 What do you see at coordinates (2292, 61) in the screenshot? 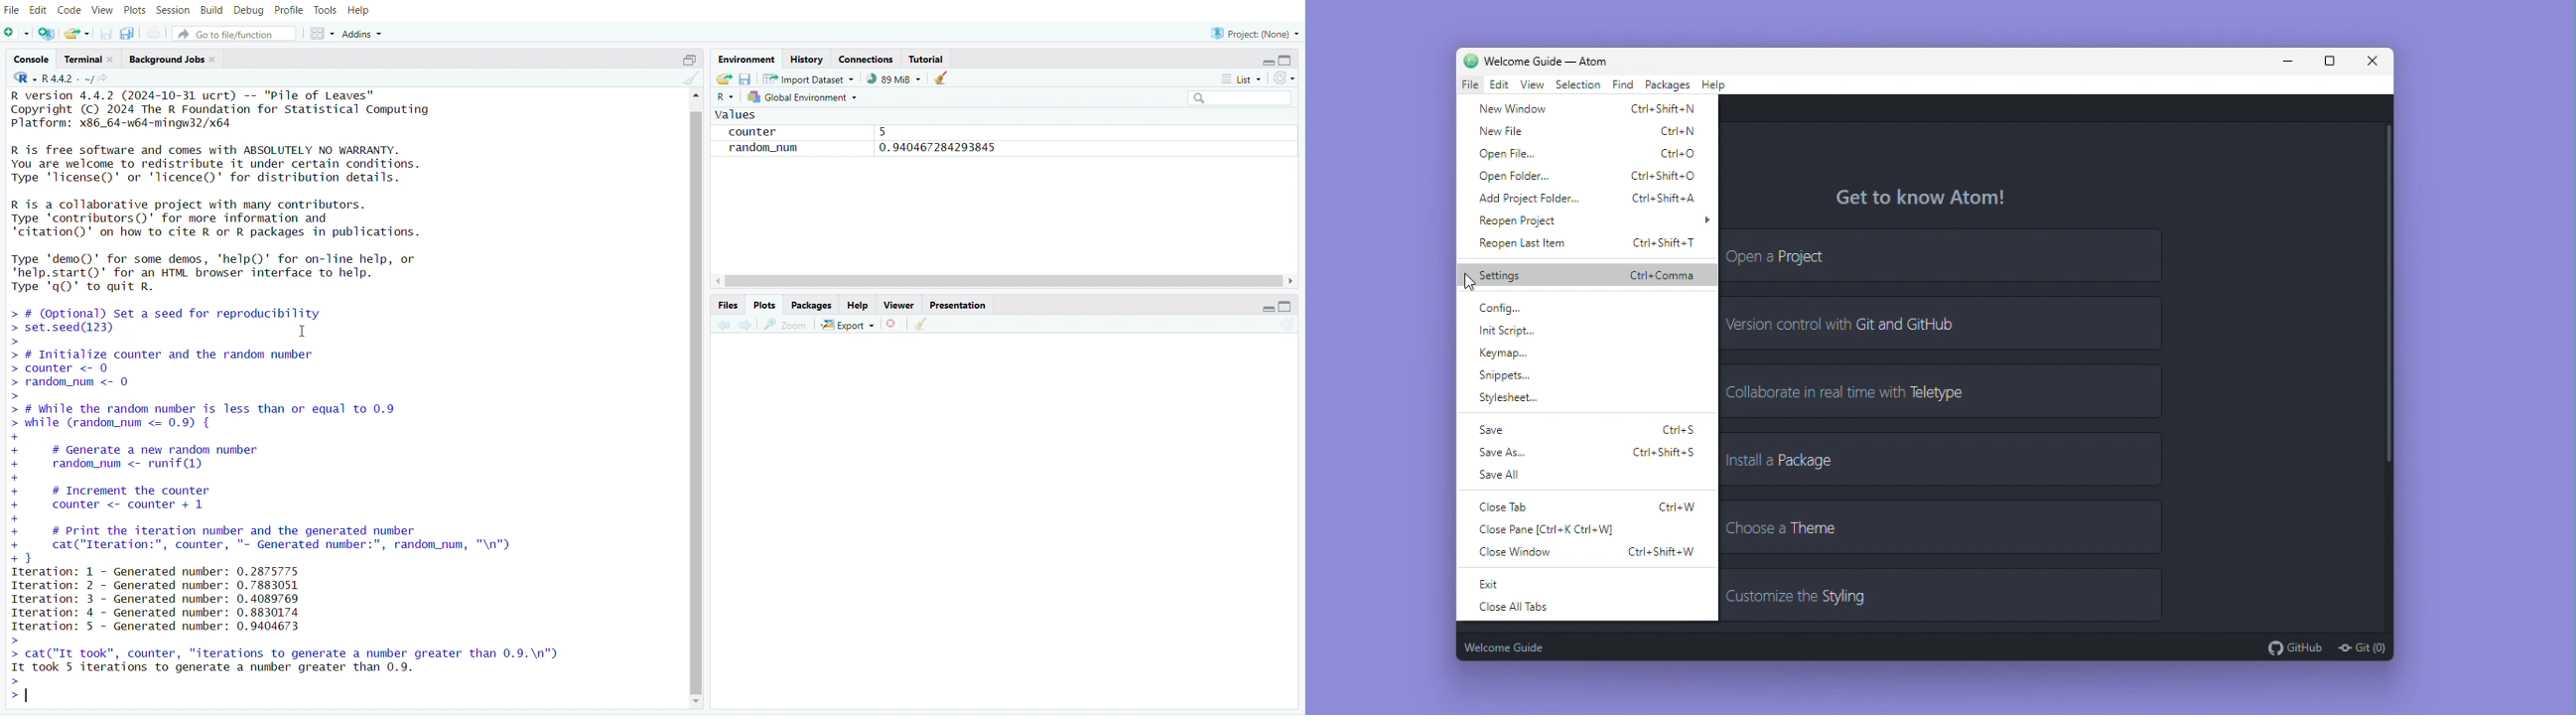
I see `Minimise` at bounding box center [2292, 61].